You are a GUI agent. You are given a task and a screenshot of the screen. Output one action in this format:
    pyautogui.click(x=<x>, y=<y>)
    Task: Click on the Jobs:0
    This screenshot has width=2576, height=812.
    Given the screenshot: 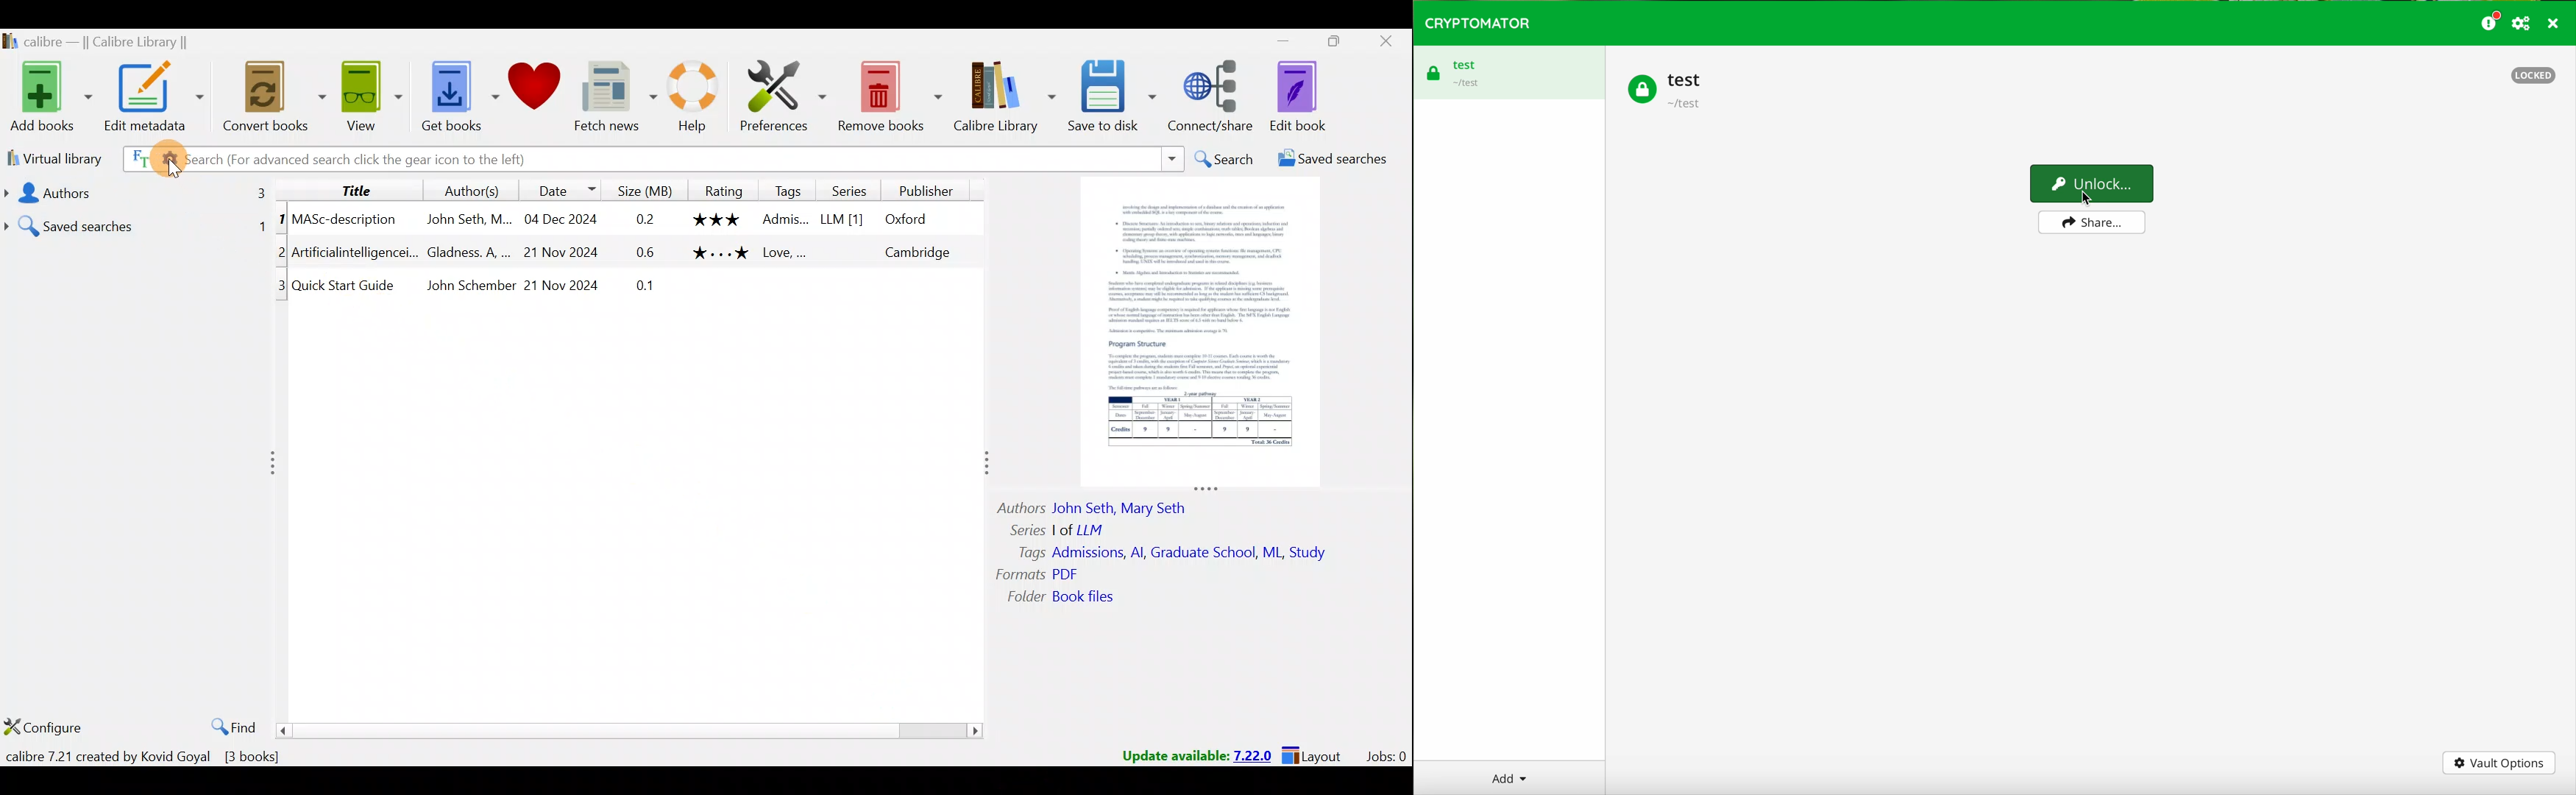 What is the action you would take?
    pyautogui.click(x=1385, y=755)
    